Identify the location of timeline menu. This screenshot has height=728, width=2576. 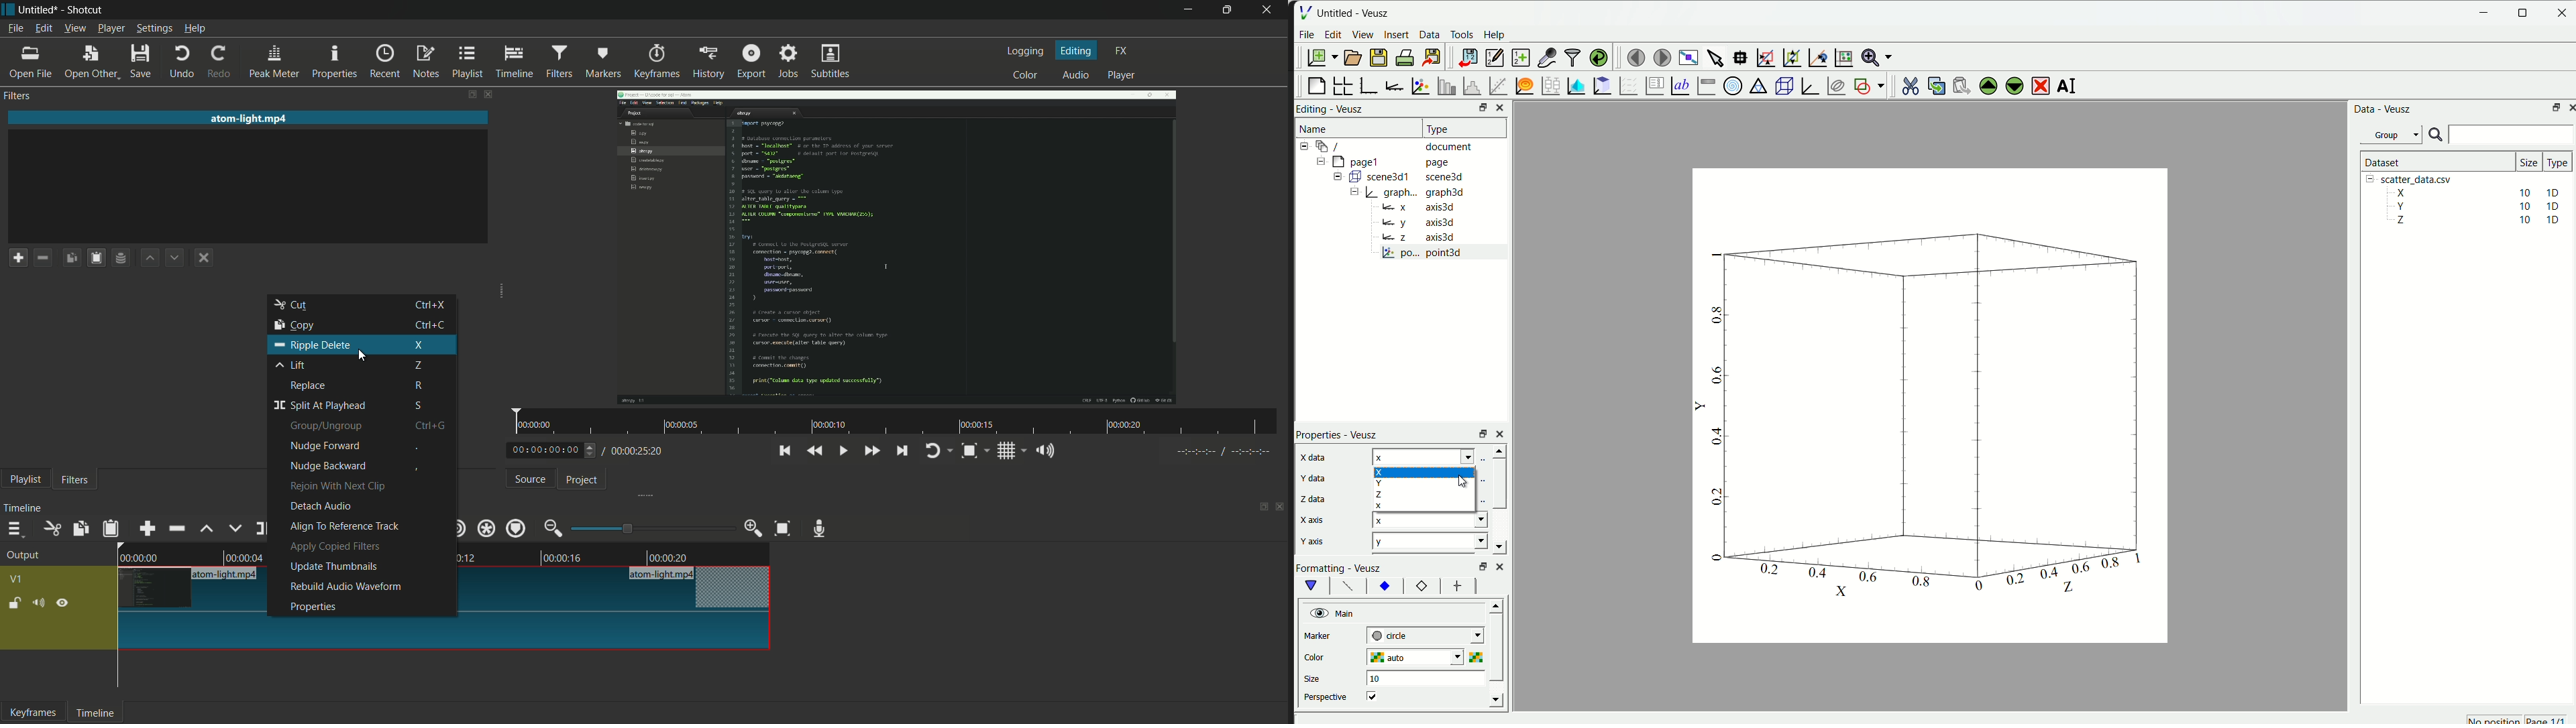
(15, 530).